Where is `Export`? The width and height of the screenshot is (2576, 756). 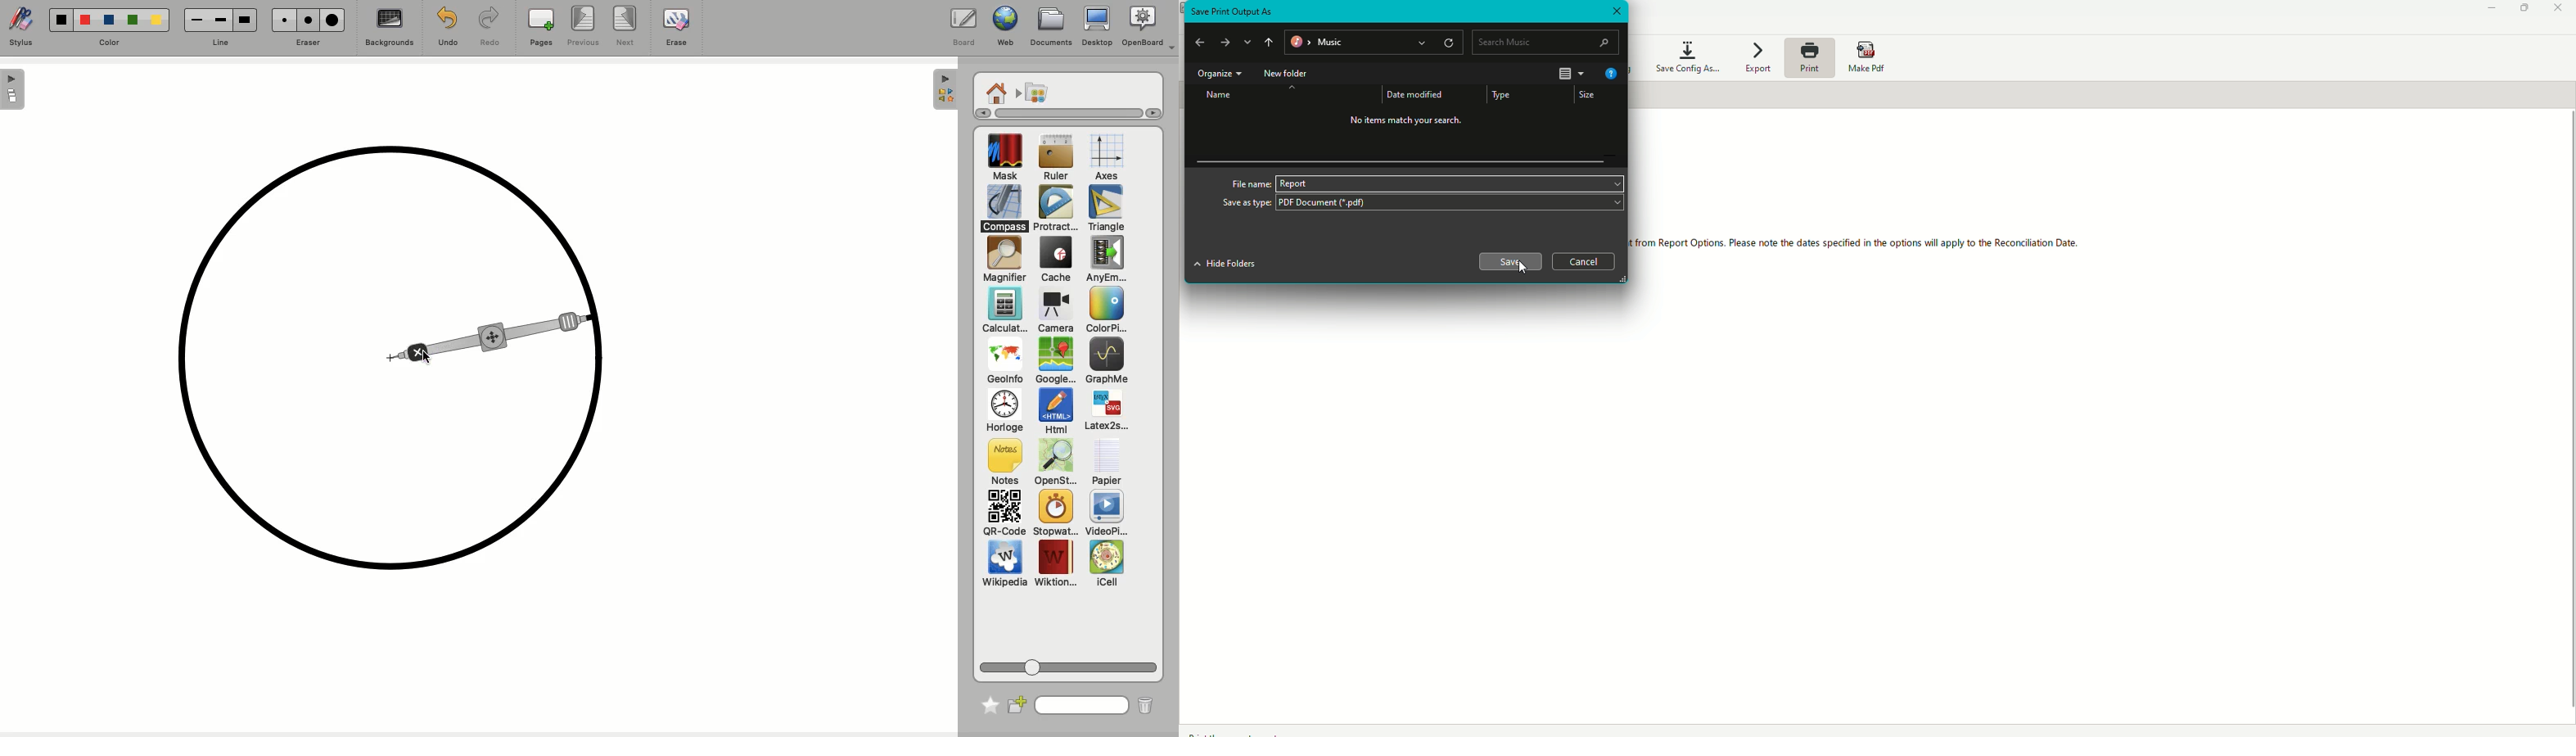
Export is located at coordinates (1762, 58).